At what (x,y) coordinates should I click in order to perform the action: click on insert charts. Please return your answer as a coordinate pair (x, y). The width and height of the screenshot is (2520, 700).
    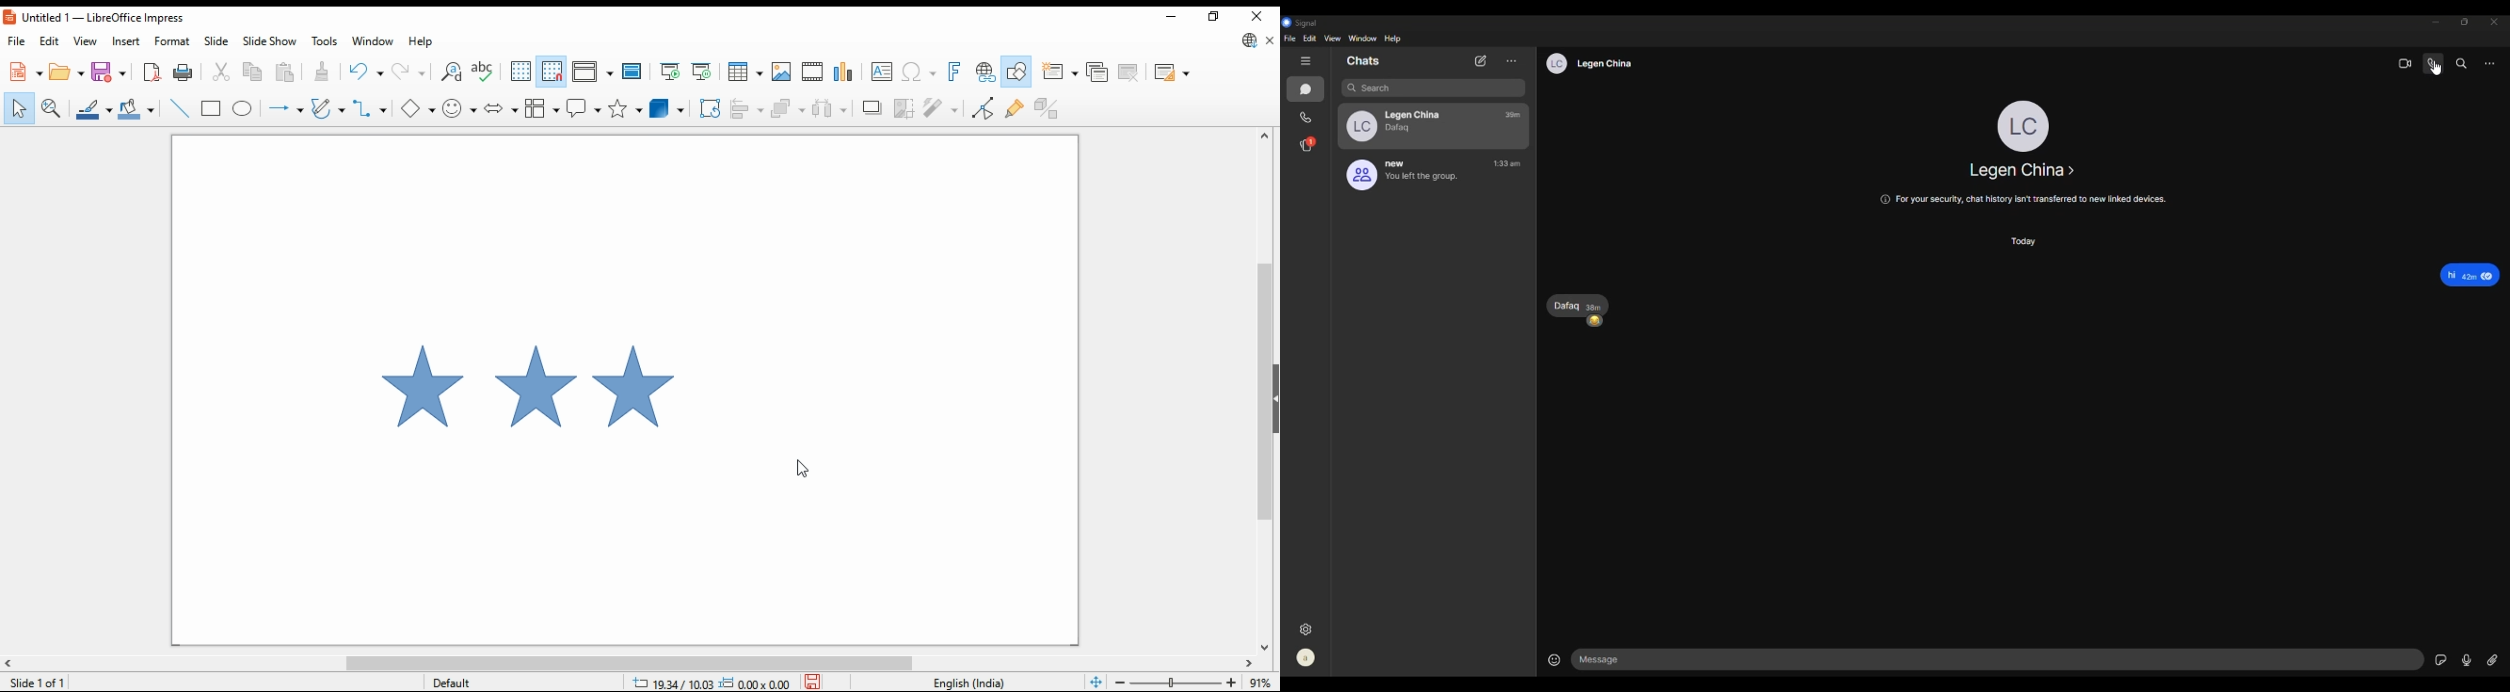
    Looking at the image, I should click on (844, 72).